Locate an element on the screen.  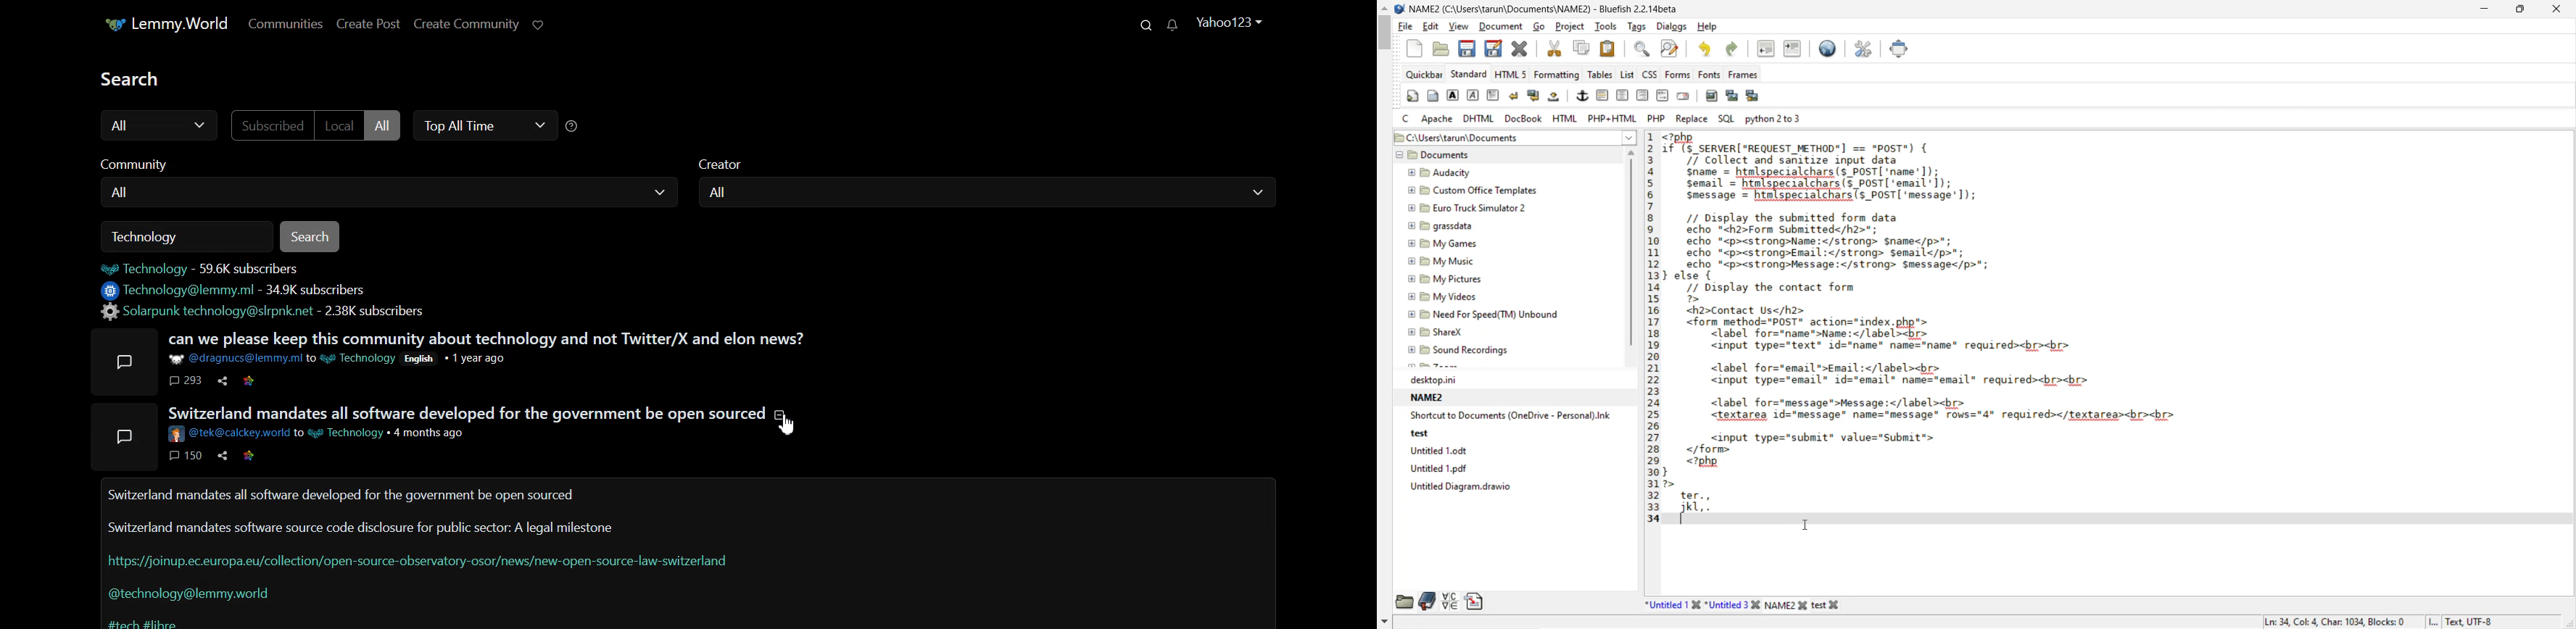
Home Page is located at coordinates (171, 25).